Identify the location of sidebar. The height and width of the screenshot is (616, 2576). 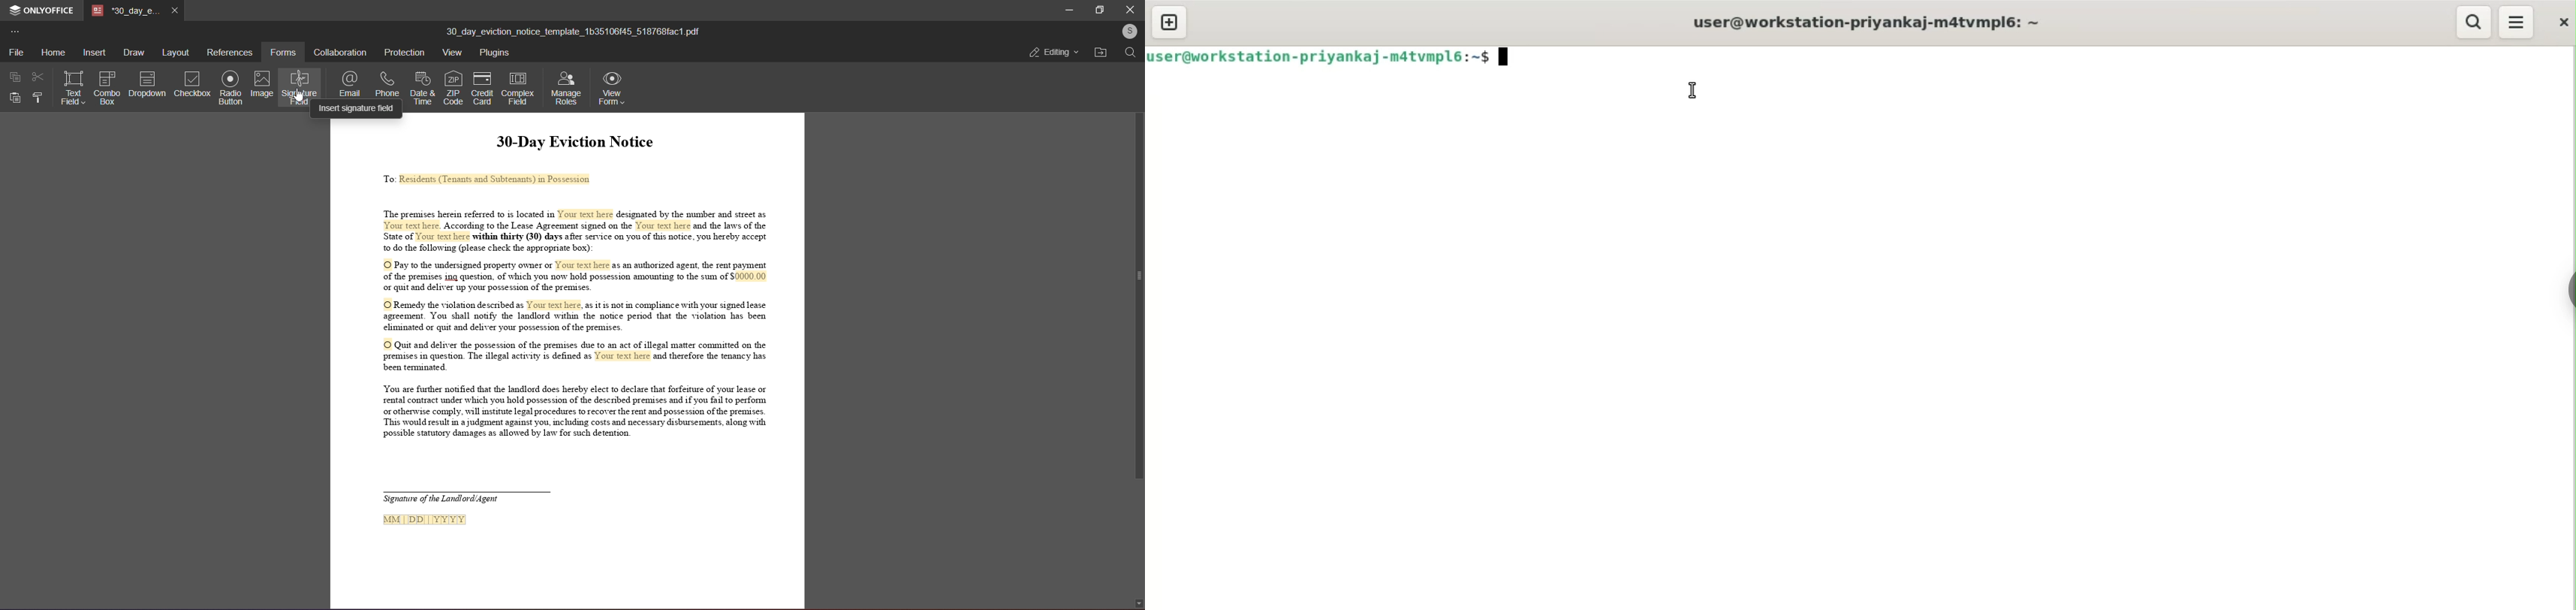
(2568, 287).